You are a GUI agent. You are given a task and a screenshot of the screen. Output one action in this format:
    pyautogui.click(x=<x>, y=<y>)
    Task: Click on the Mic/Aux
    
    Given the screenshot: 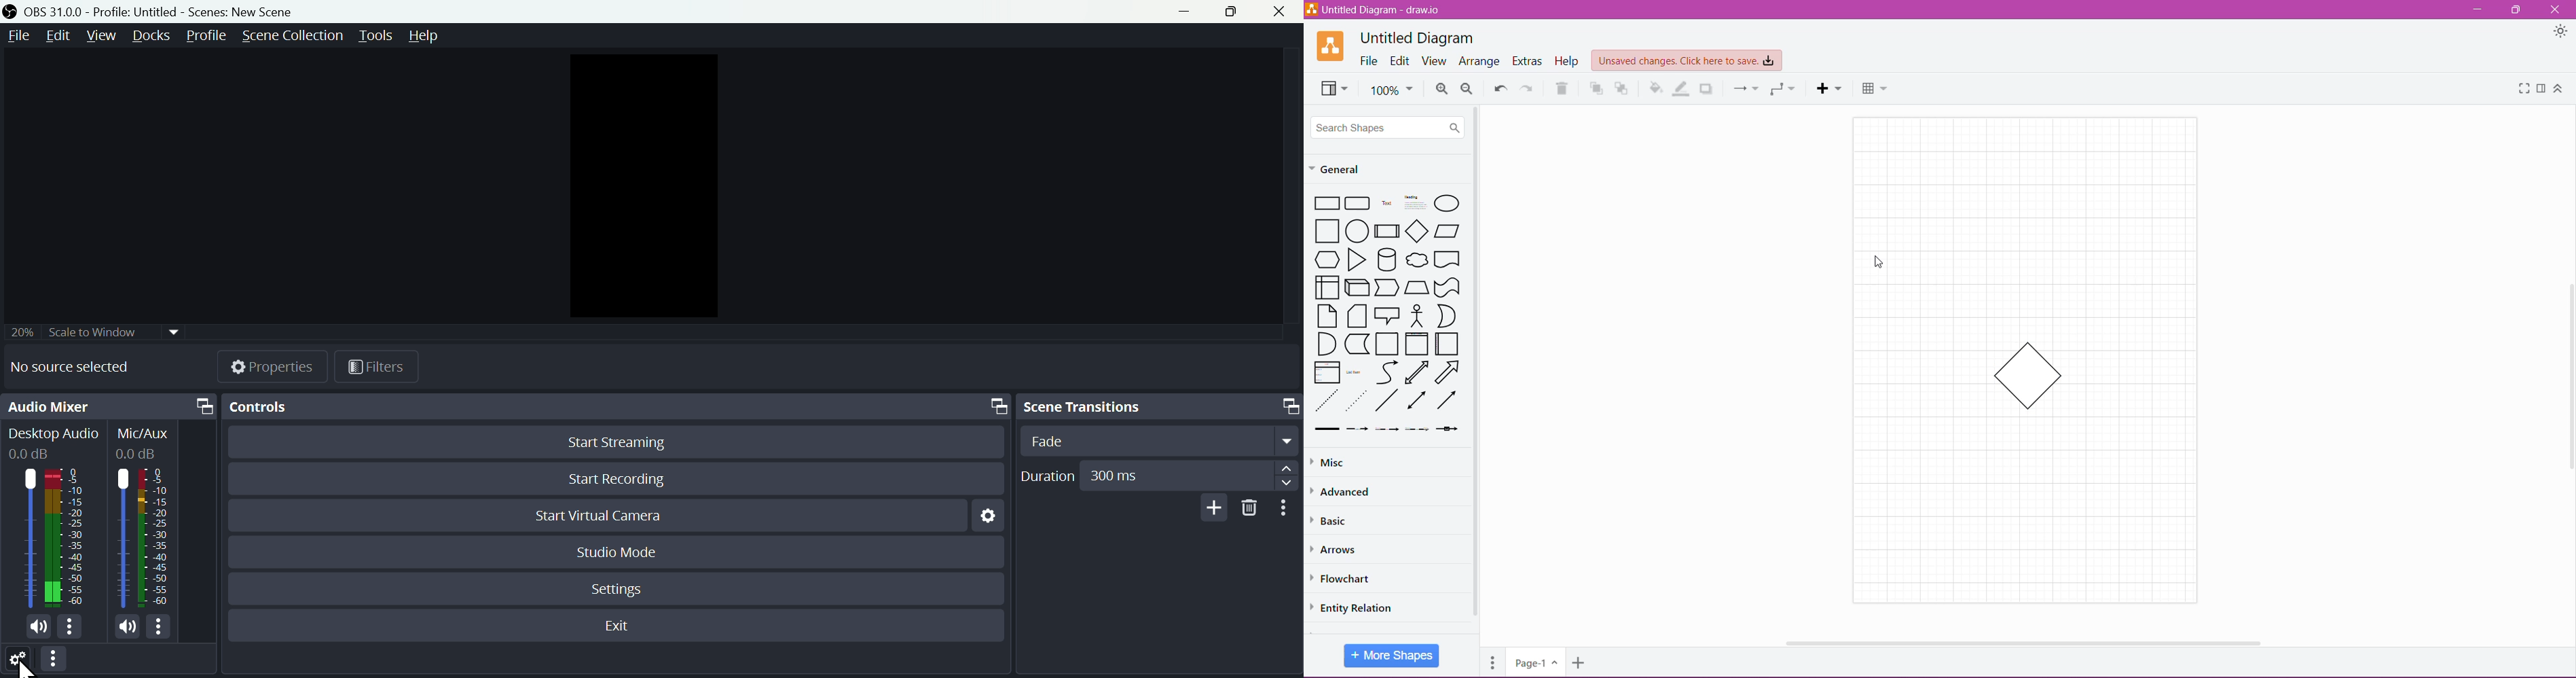 What is the action you would take?
    pyautogui.click(x=145, y=434)
    